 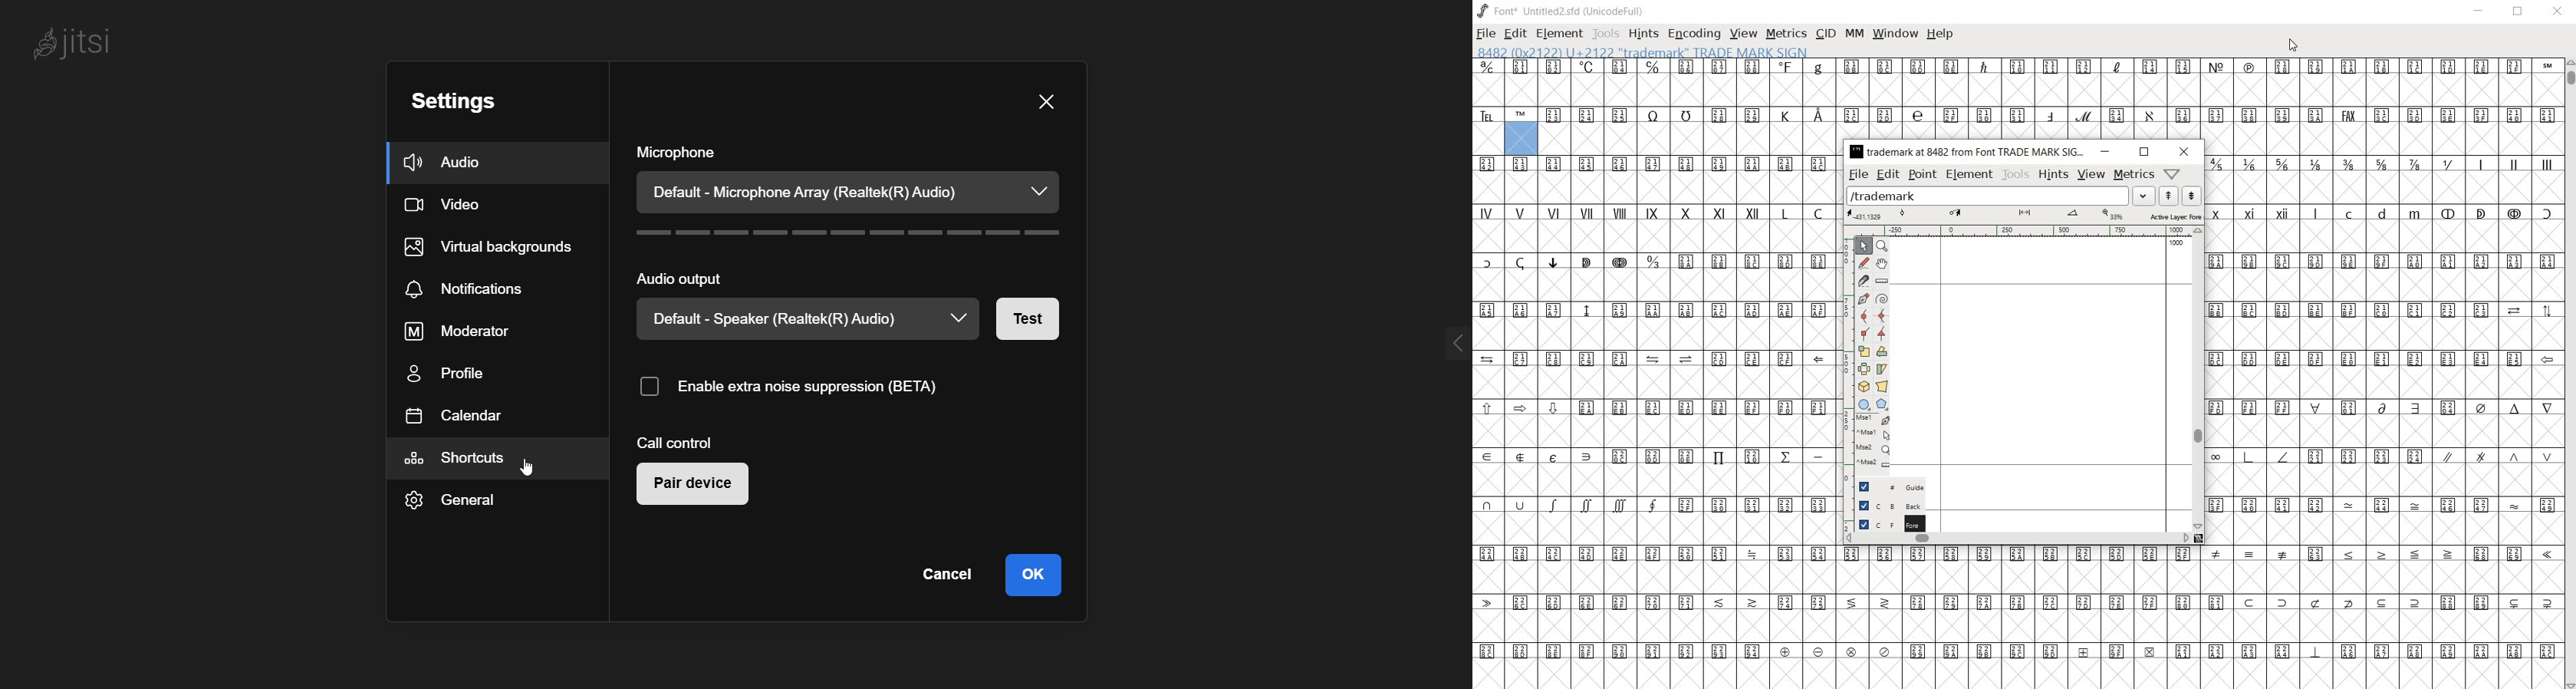 What do you see at coordinates (1641, 52) in the screenshot?
I see `8482 (0x2122) U+2122 "trademark" Trade Mark Sign` at bounding box center [1641, 52].